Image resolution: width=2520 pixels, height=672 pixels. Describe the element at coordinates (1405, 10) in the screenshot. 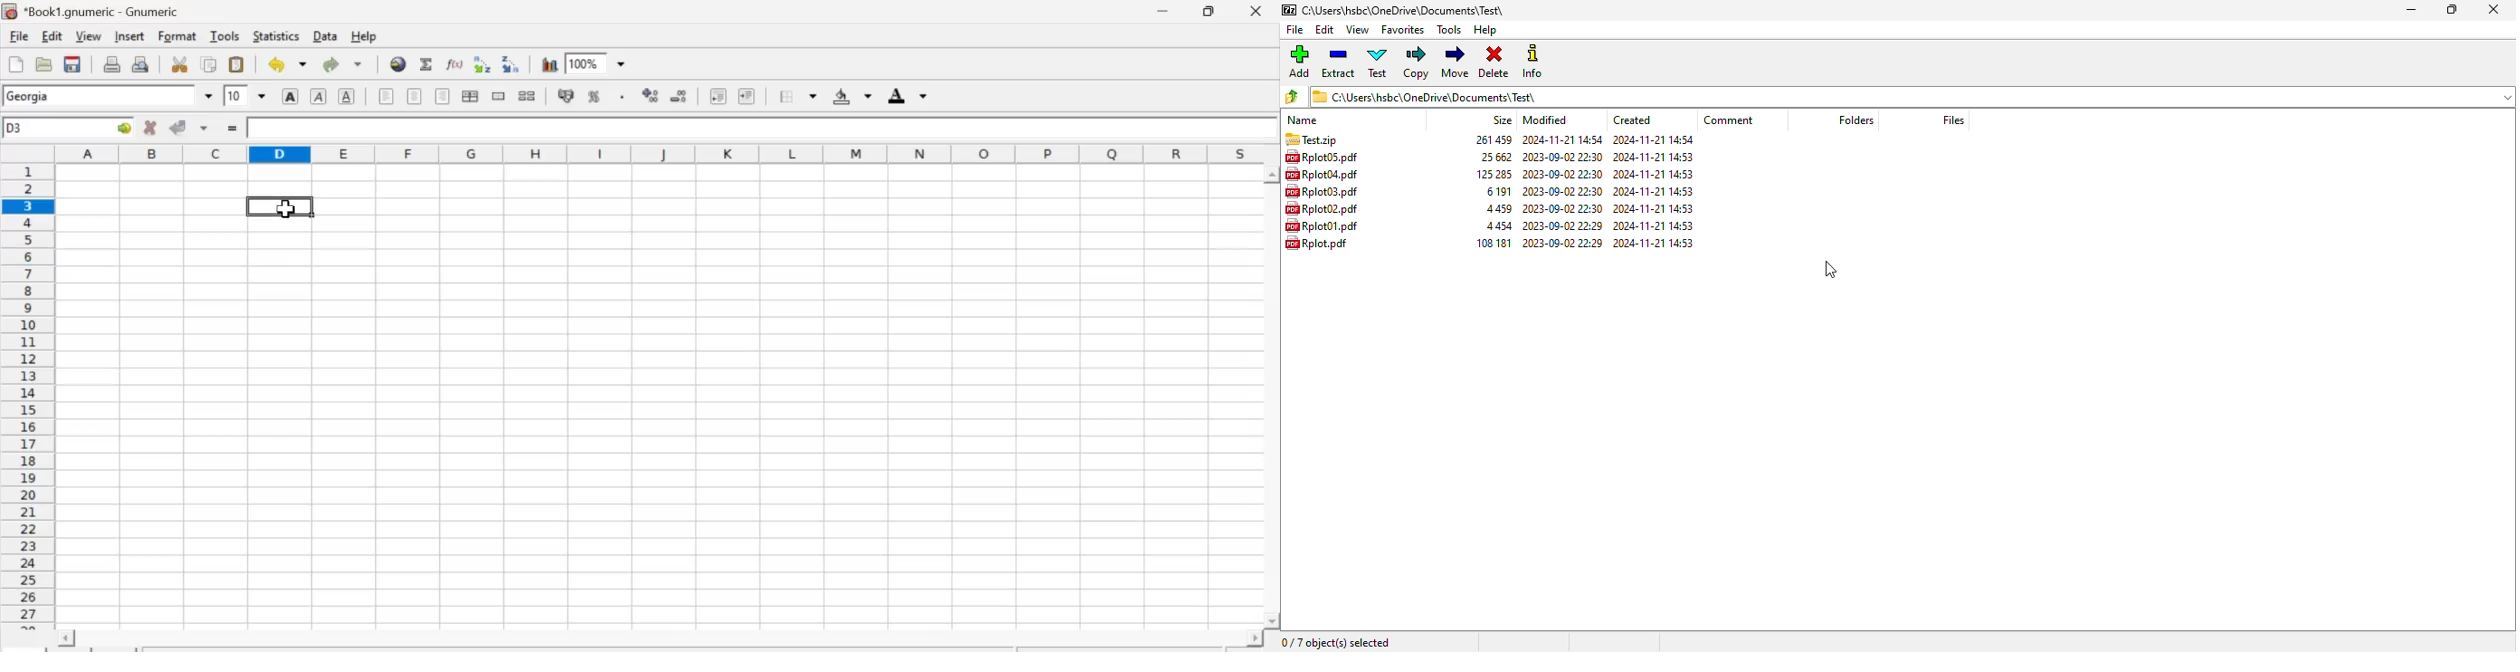

I see `folder` at that location.